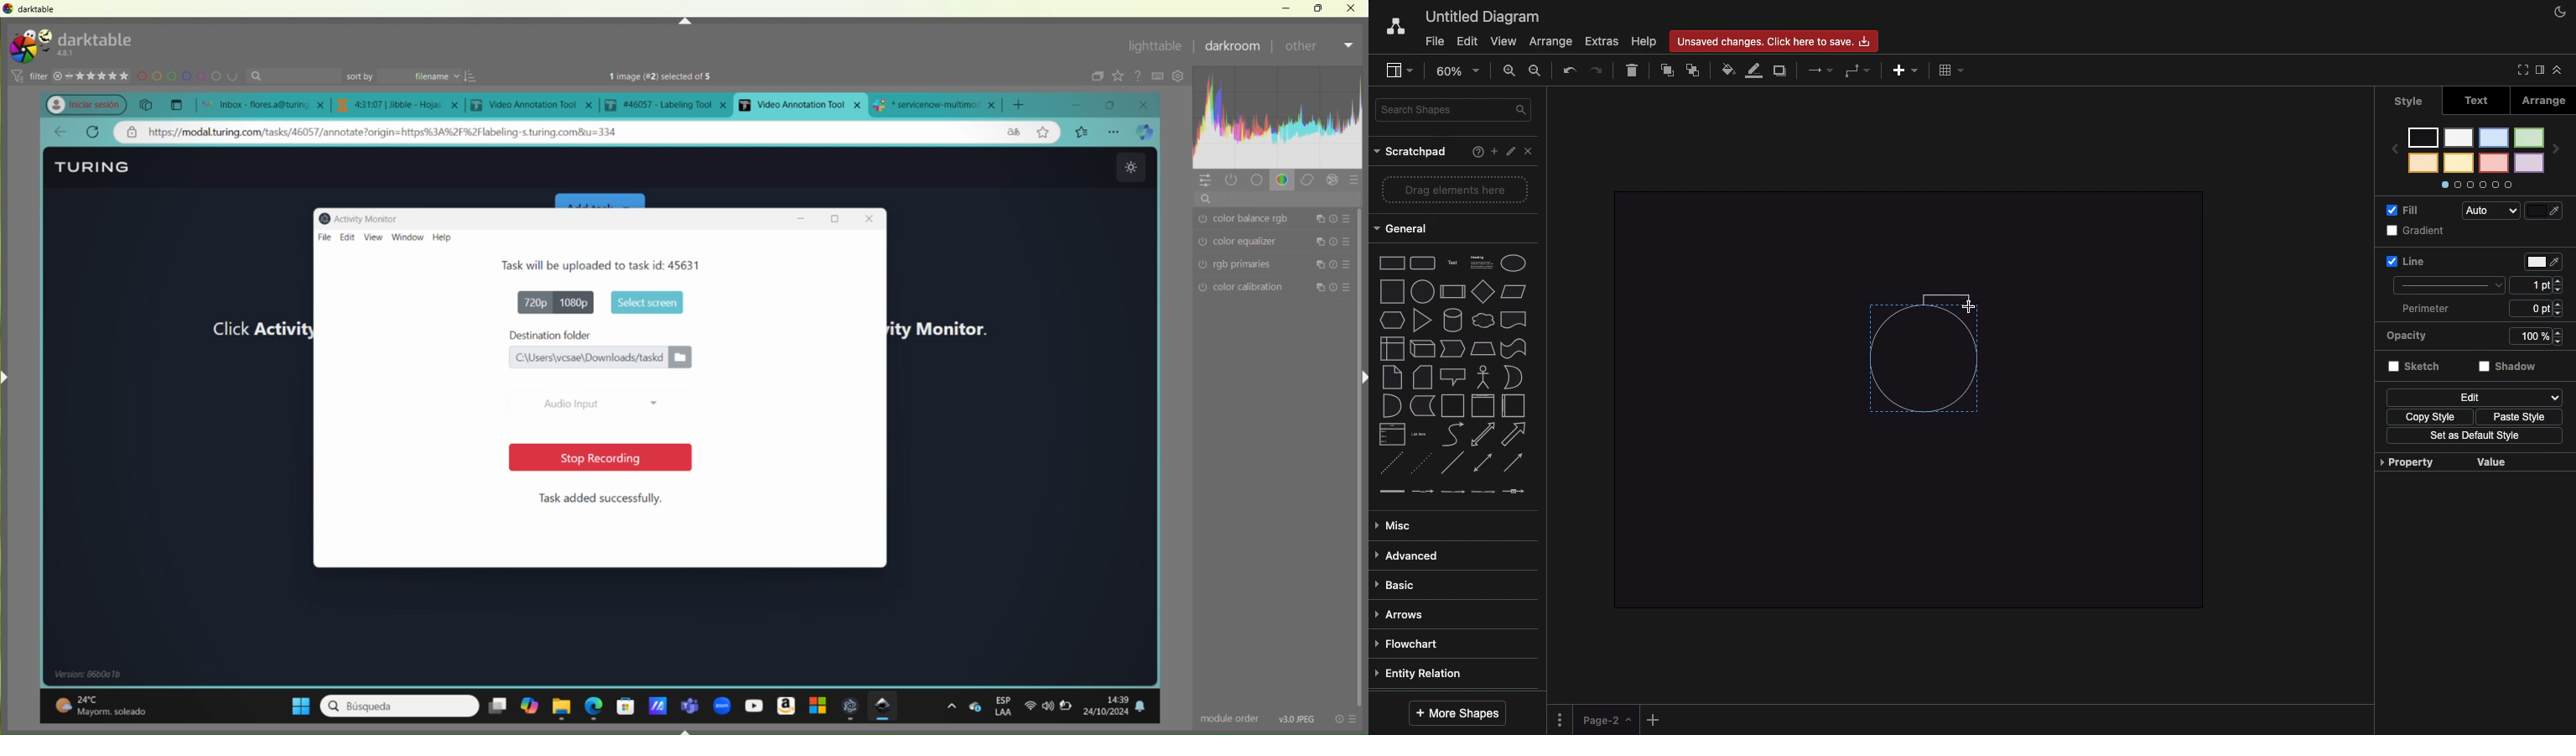 The width and height of the screenshot is (2576, 756). Describe the element at coordinates (1351, 8) in the screenshot. I see `Close` at that location.